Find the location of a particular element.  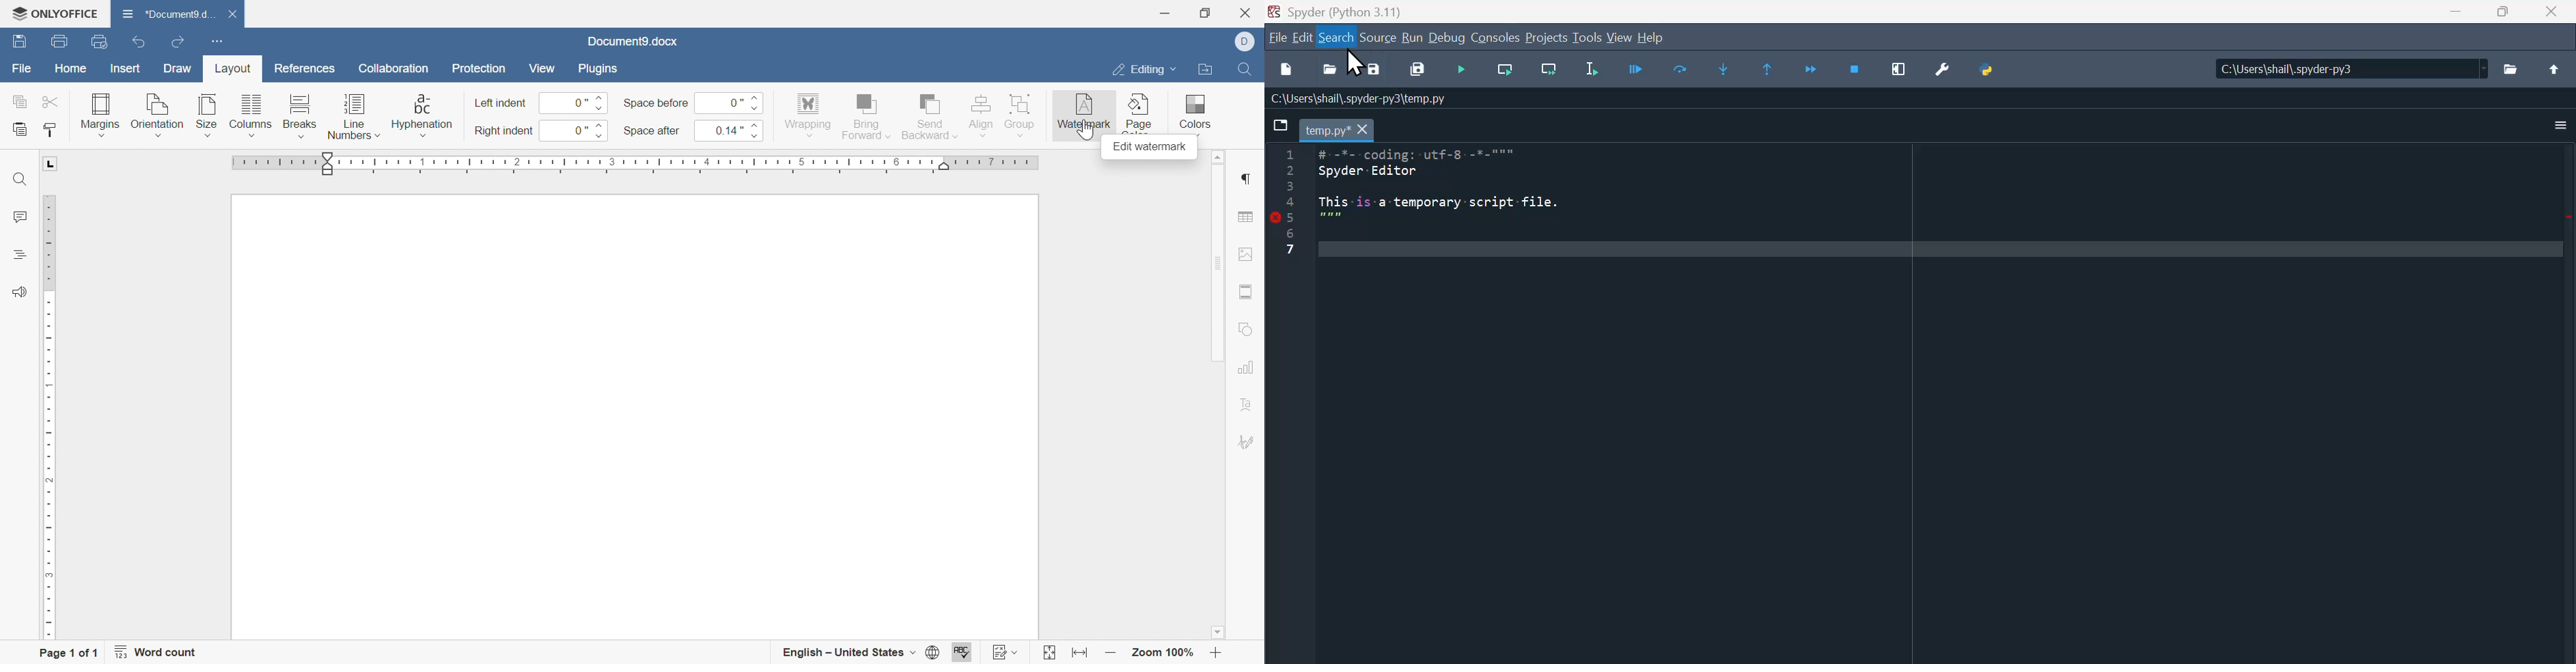

image settings is located at coordinates (1246, 254).